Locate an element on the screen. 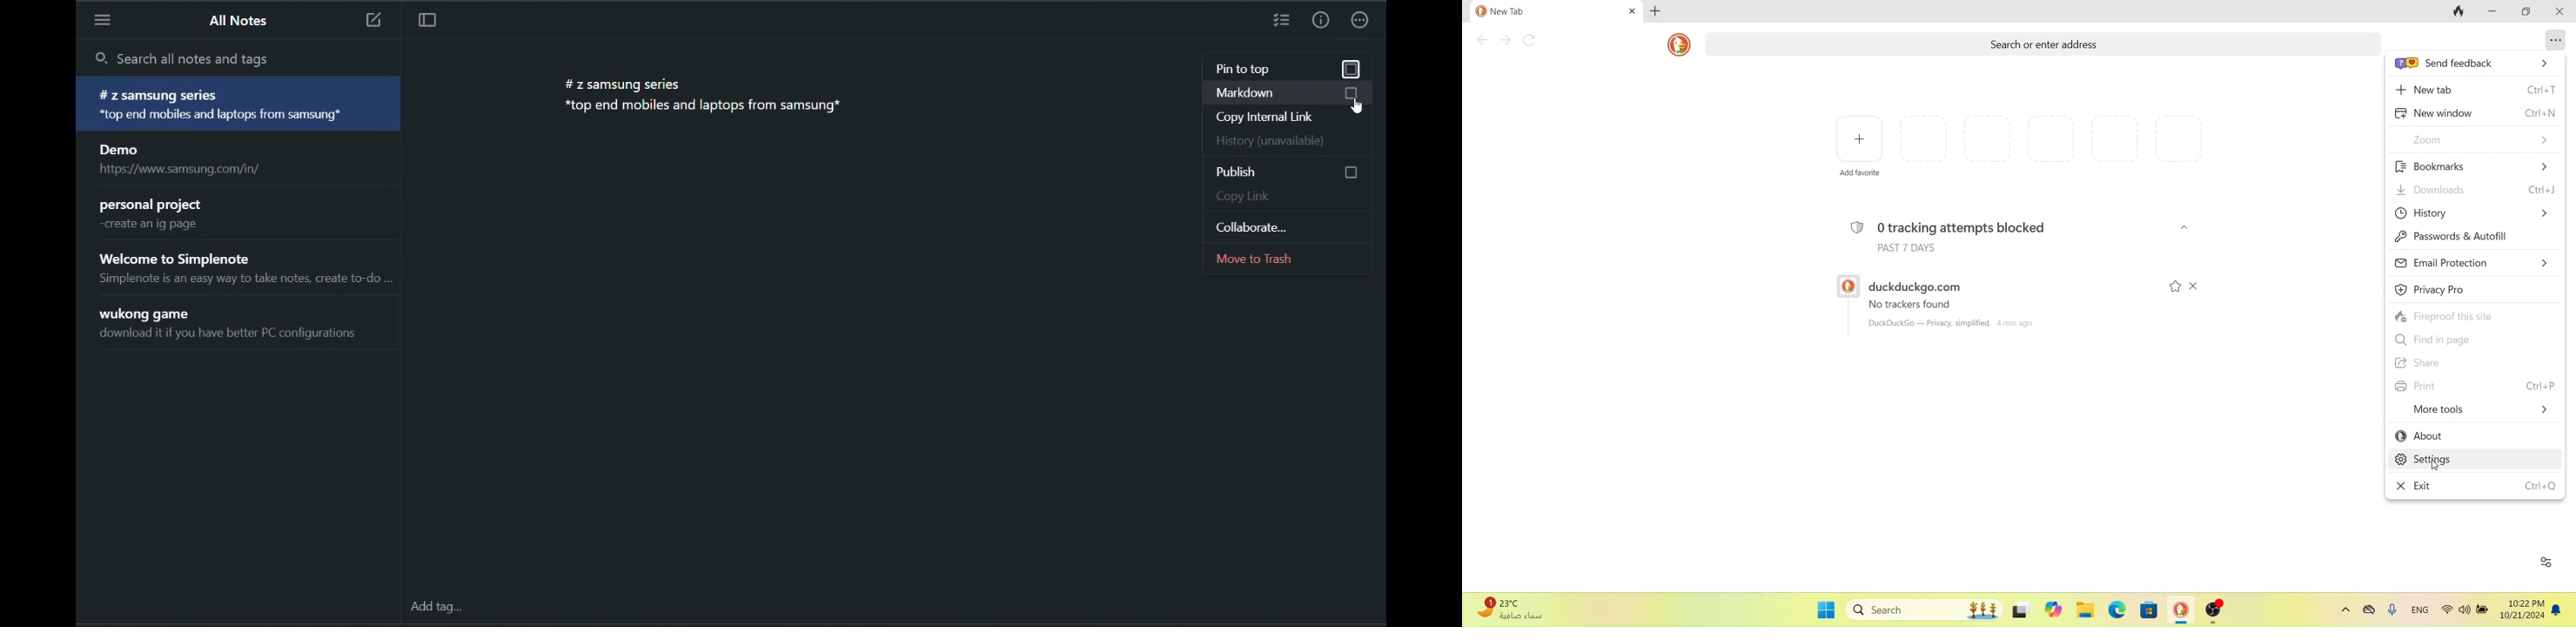 The height and width of the screenshot is (644, 2576). markdown is located at coordinates (1281, 92).